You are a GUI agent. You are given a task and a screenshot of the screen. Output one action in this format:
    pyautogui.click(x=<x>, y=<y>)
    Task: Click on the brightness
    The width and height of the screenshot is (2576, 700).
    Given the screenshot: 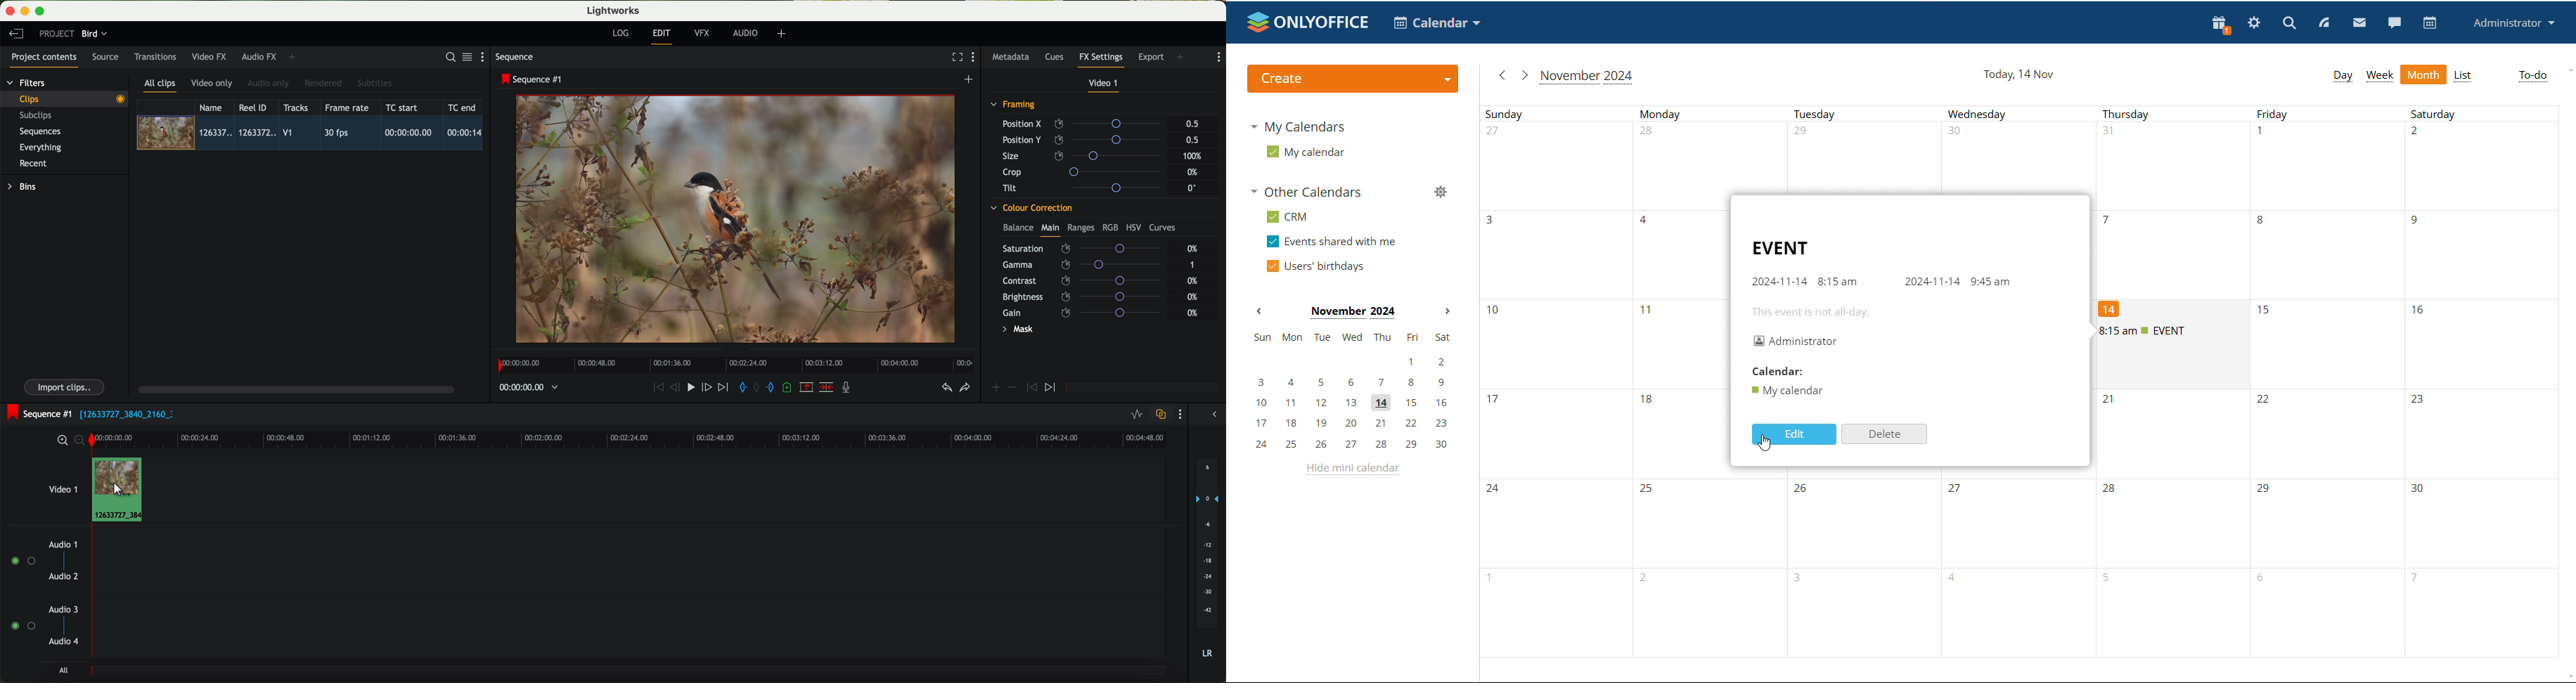 What is the action you would take?
    pyautogui.click(x=1088, y=297)
    